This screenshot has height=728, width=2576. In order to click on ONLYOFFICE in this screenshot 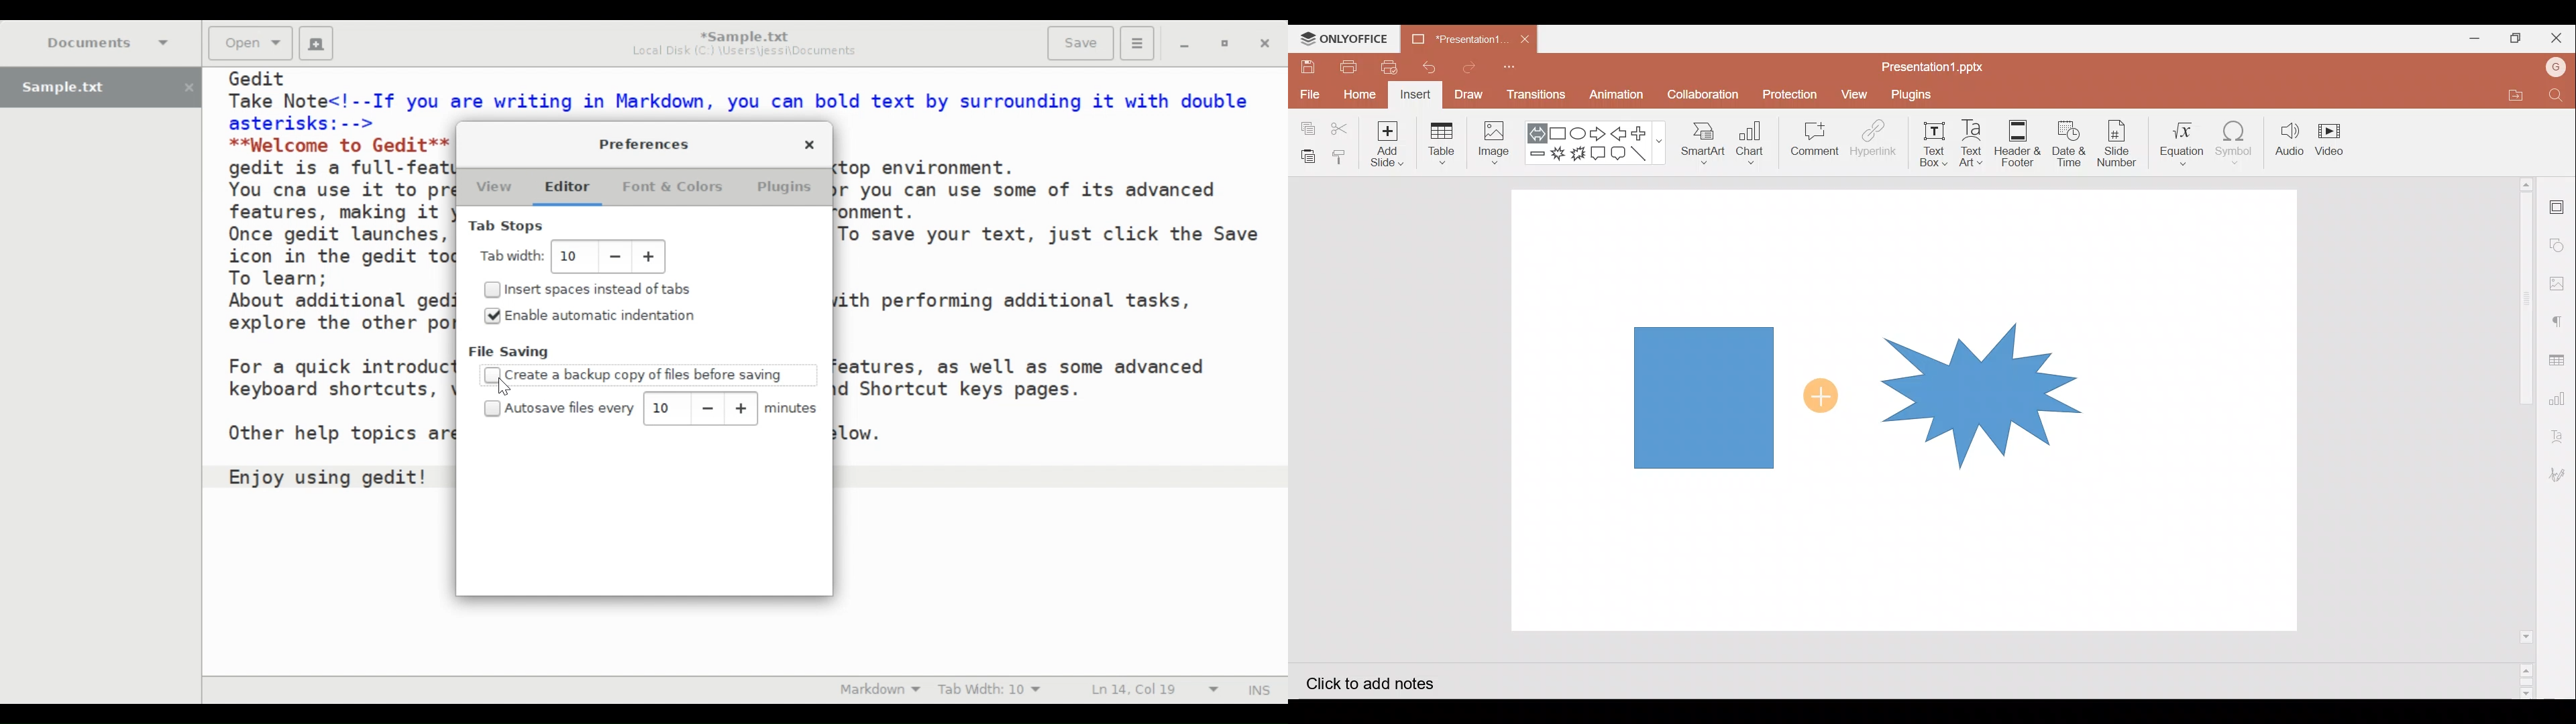, I will do `click(1344, 39)`.